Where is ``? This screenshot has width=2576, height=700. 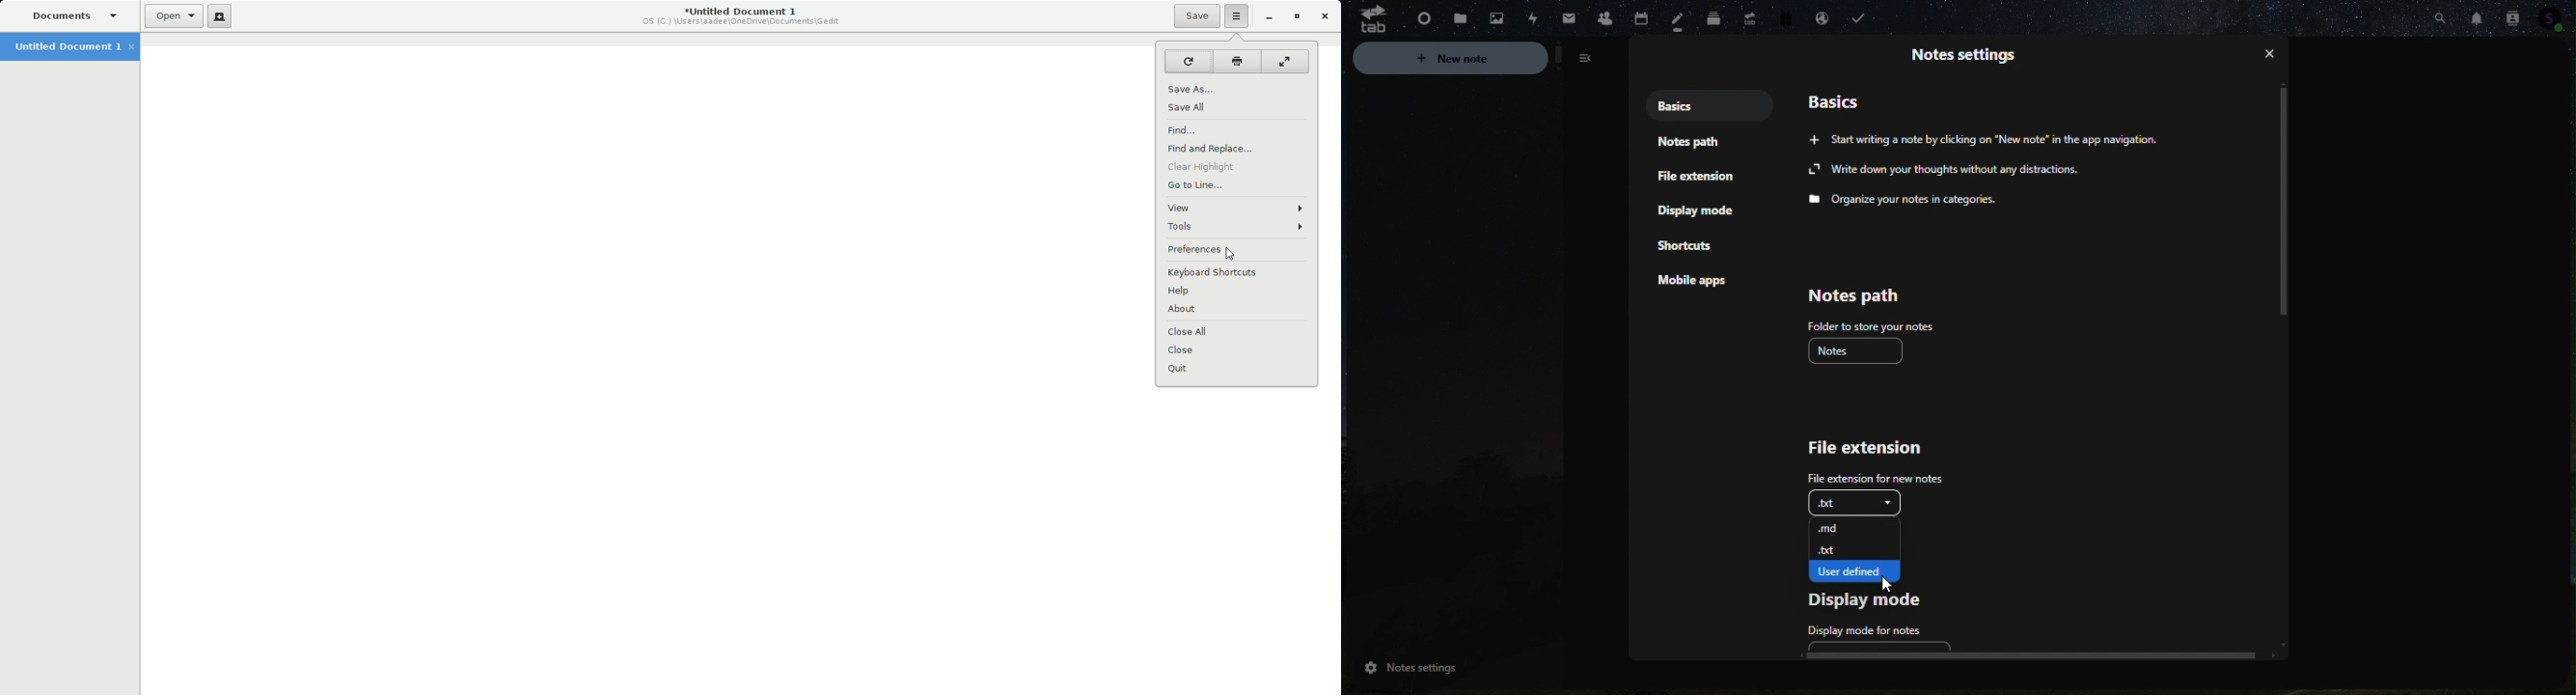  is located at coordinates (1568, 14).